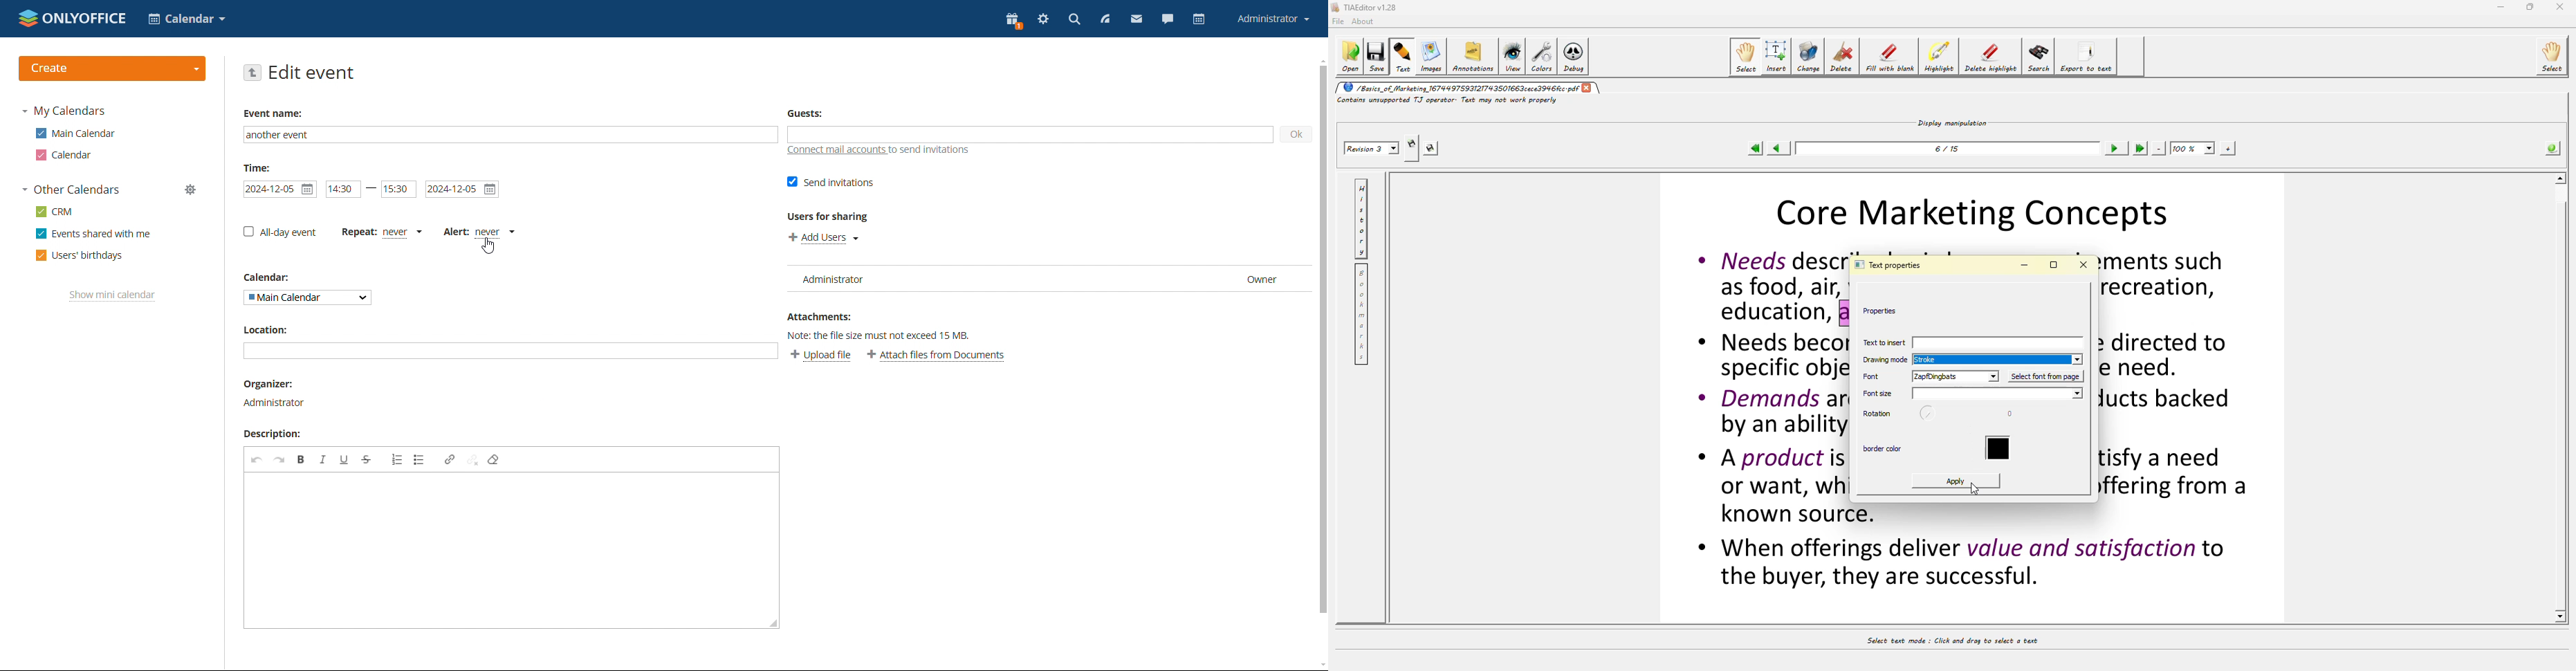 The image size is (2576, 672). Describe the element at coordinates (322, 459) in the screenshot. I see `italic` at that location.